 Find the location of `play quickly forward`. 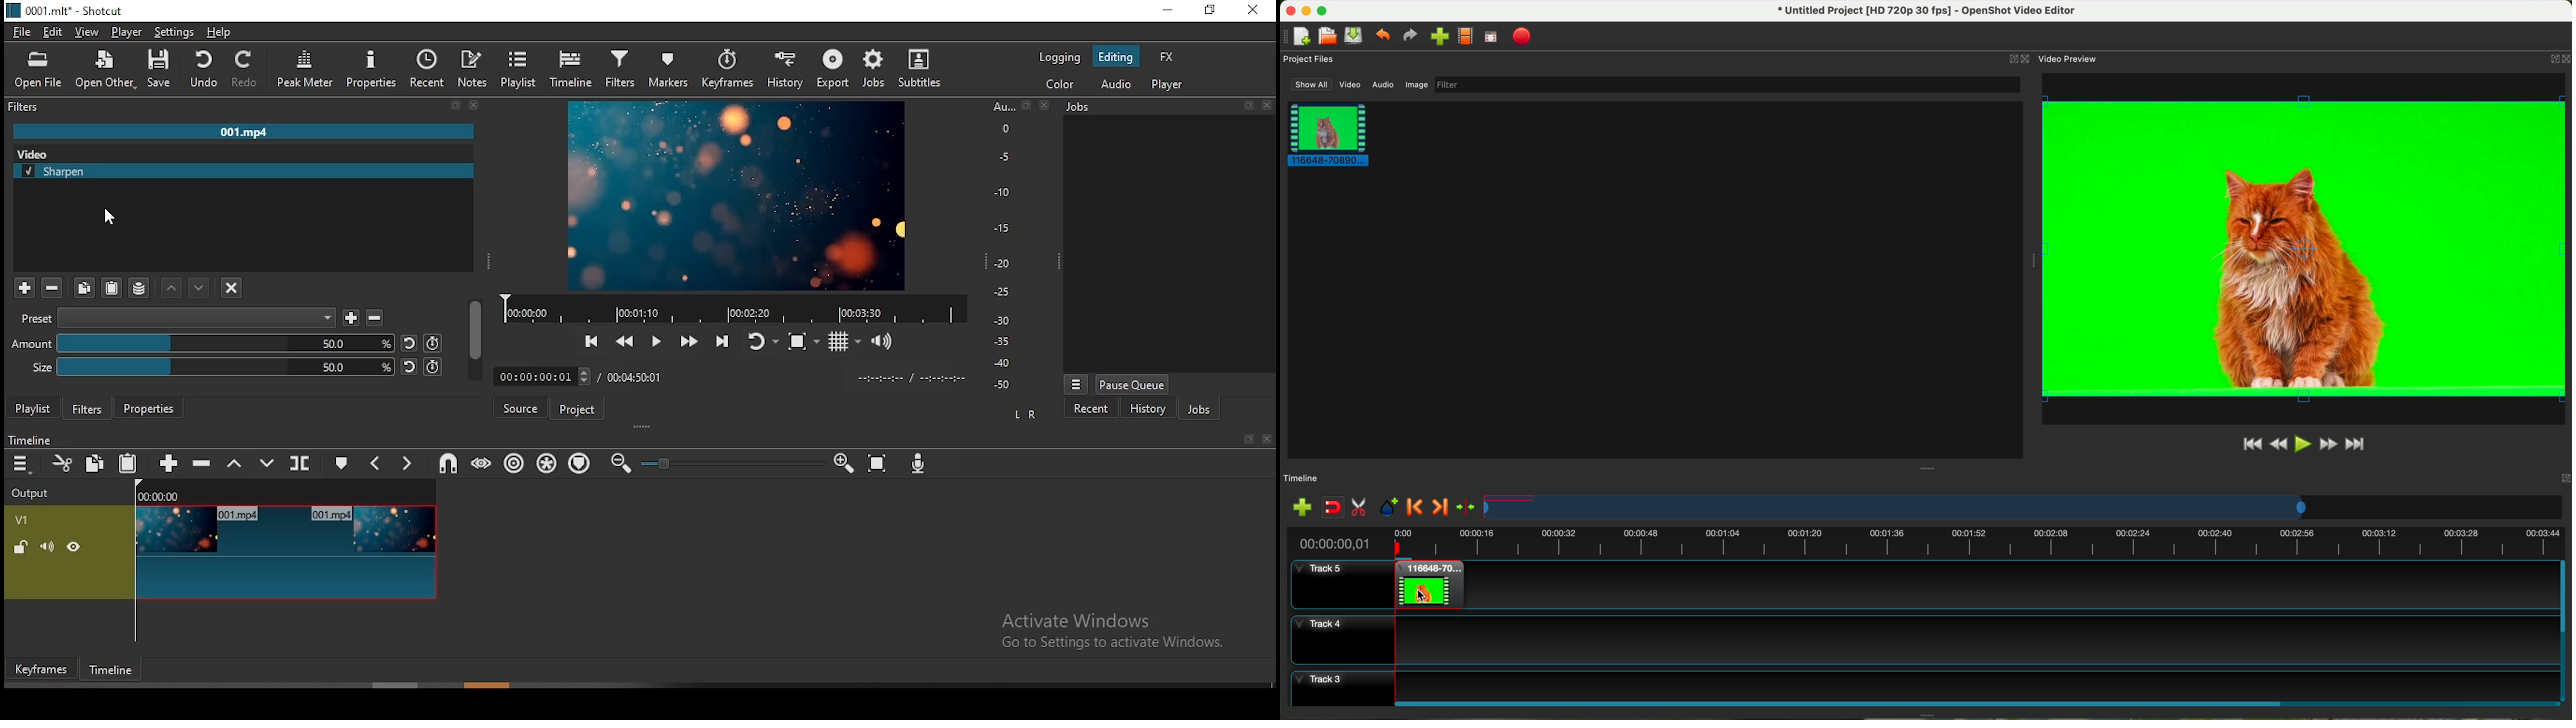

play quickly forward is located at coordinates (689, 336).